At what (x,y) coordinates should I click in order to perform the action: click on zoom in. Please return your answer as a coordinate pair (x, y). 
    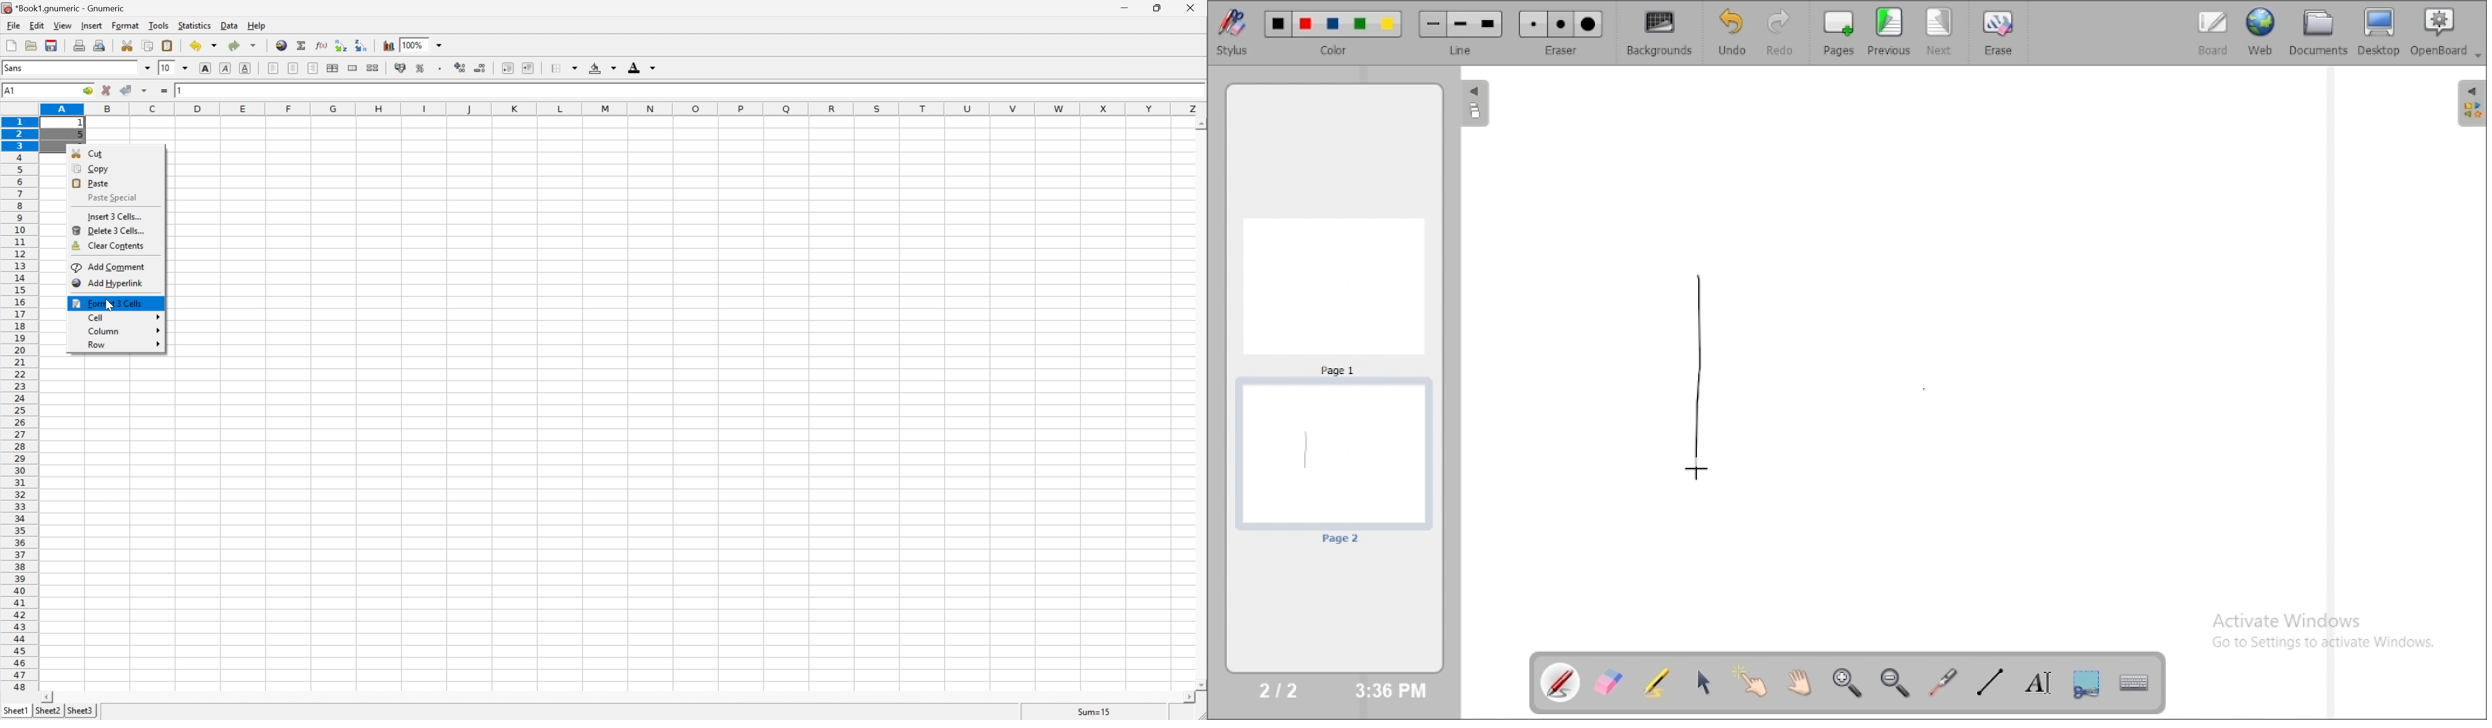
    Looking at the image, I should click on (1846, 683).